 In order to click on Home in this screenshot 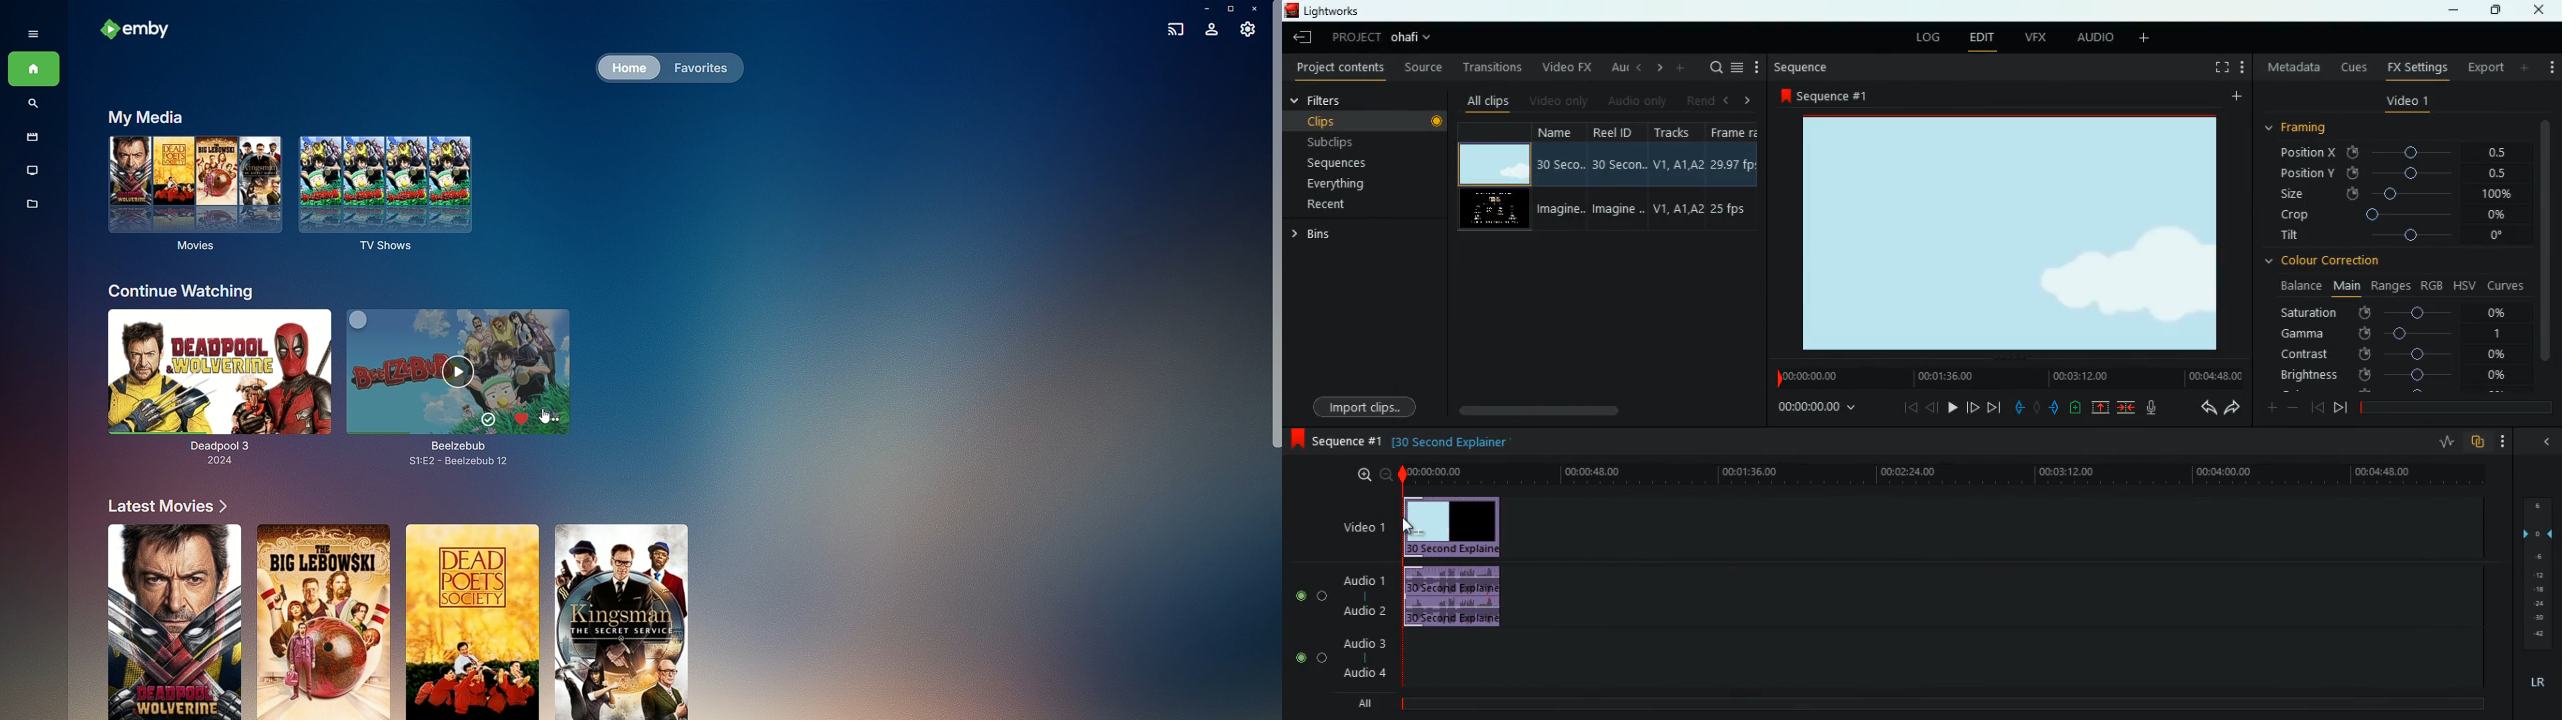, I will do `click(33, 70)`.